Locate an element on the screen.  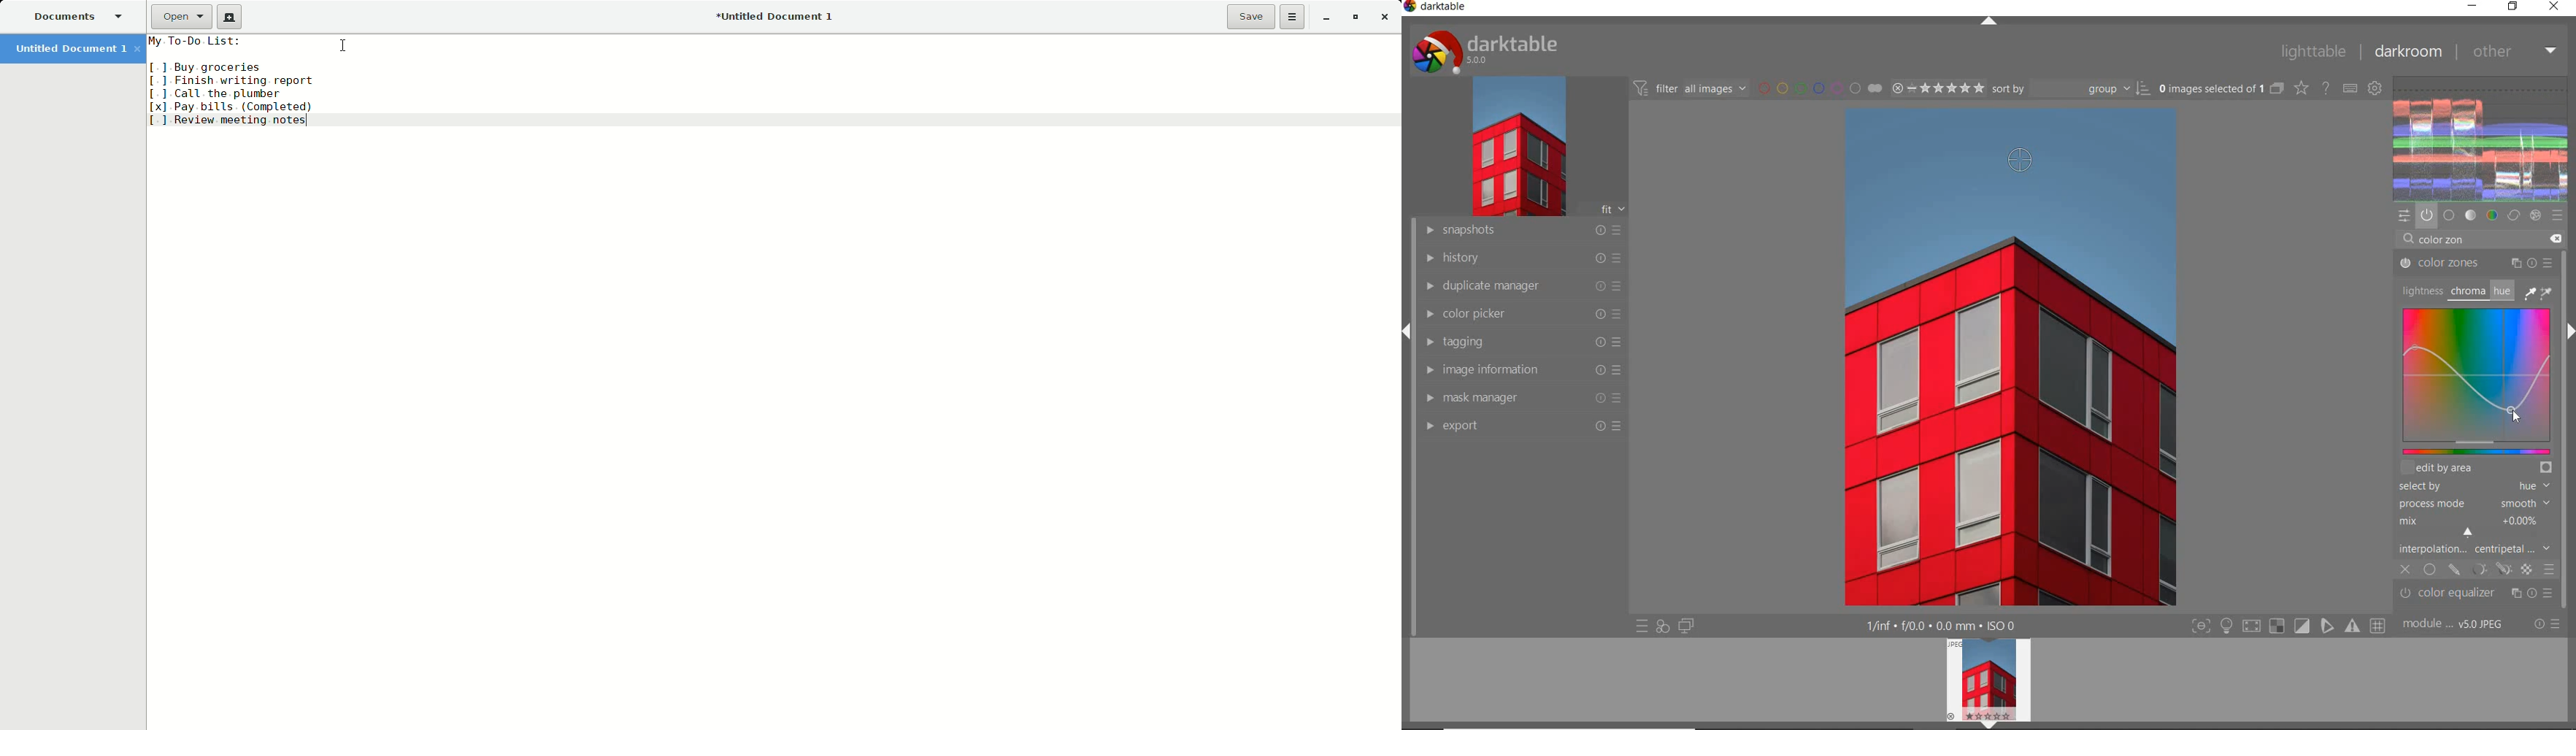
lighttable is located at coordinates (2312, 52).